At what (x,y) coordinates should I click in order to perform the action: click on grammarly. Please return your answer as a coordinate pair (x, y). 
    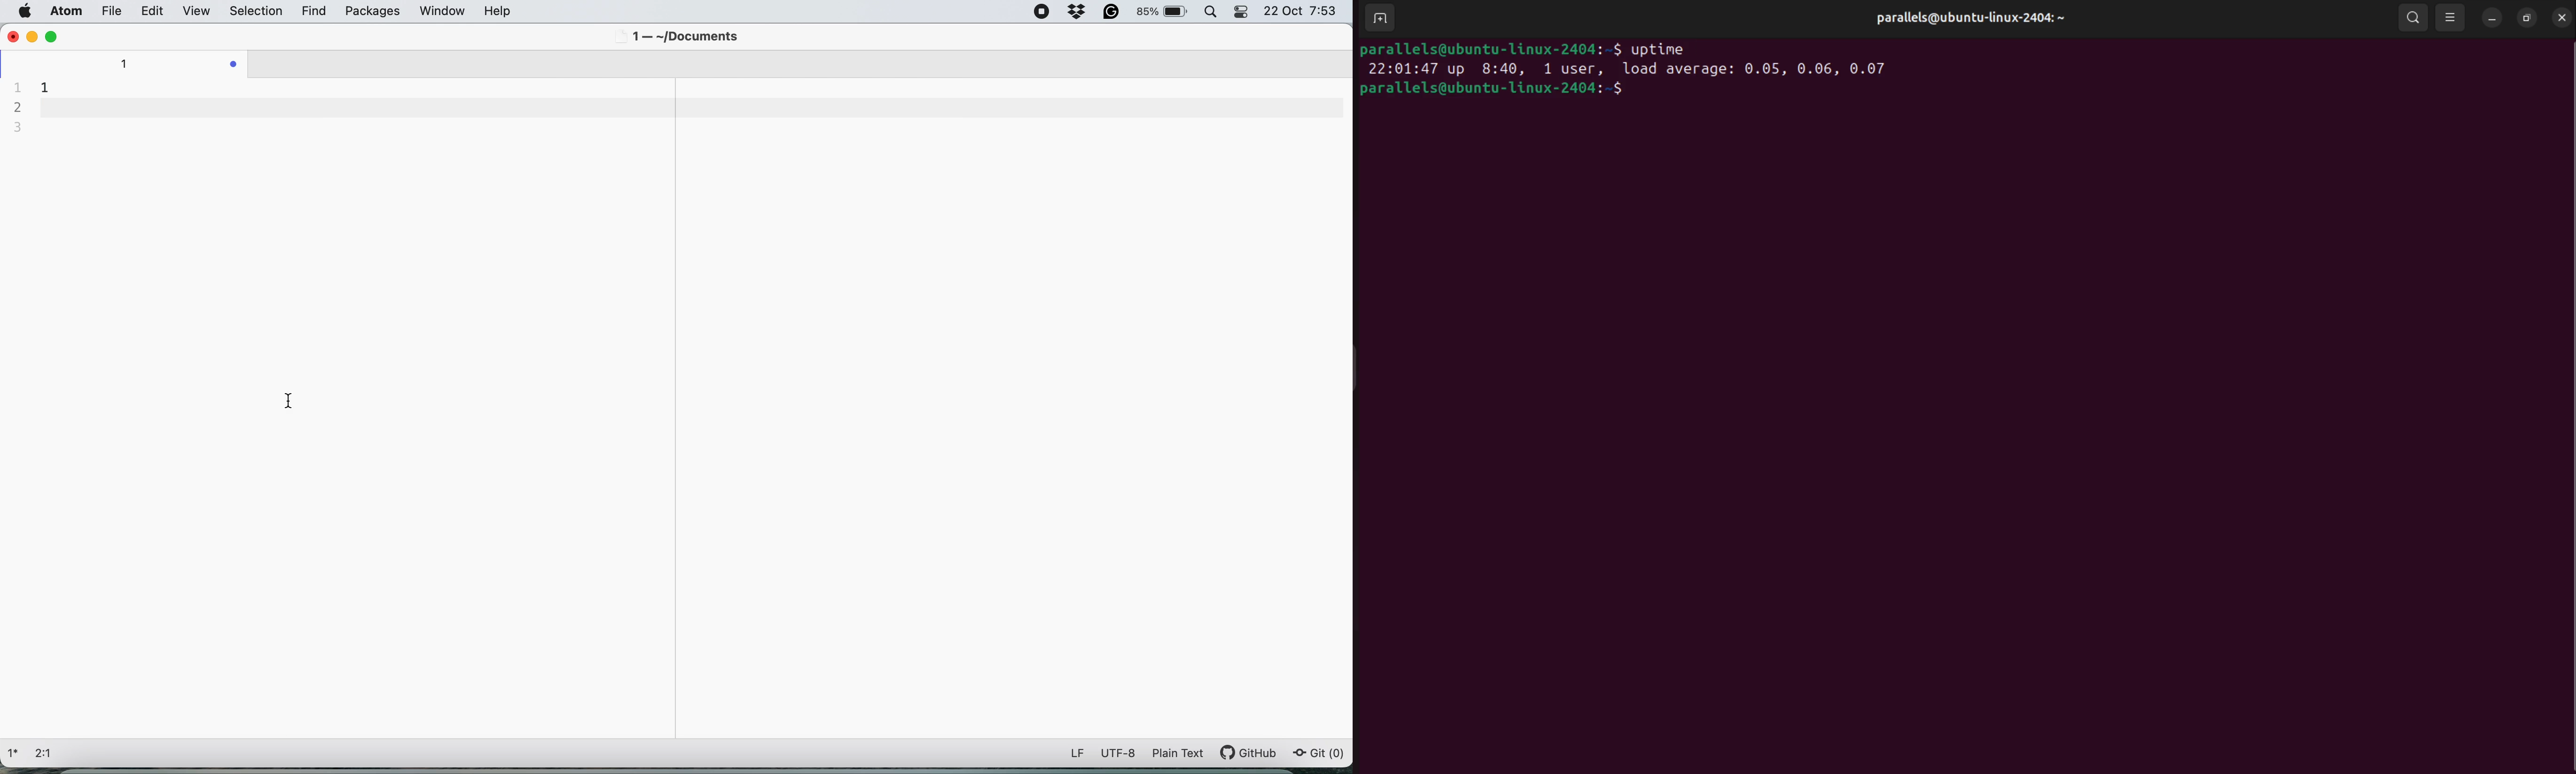
    Looking at the image, I should click on (1113, 12).